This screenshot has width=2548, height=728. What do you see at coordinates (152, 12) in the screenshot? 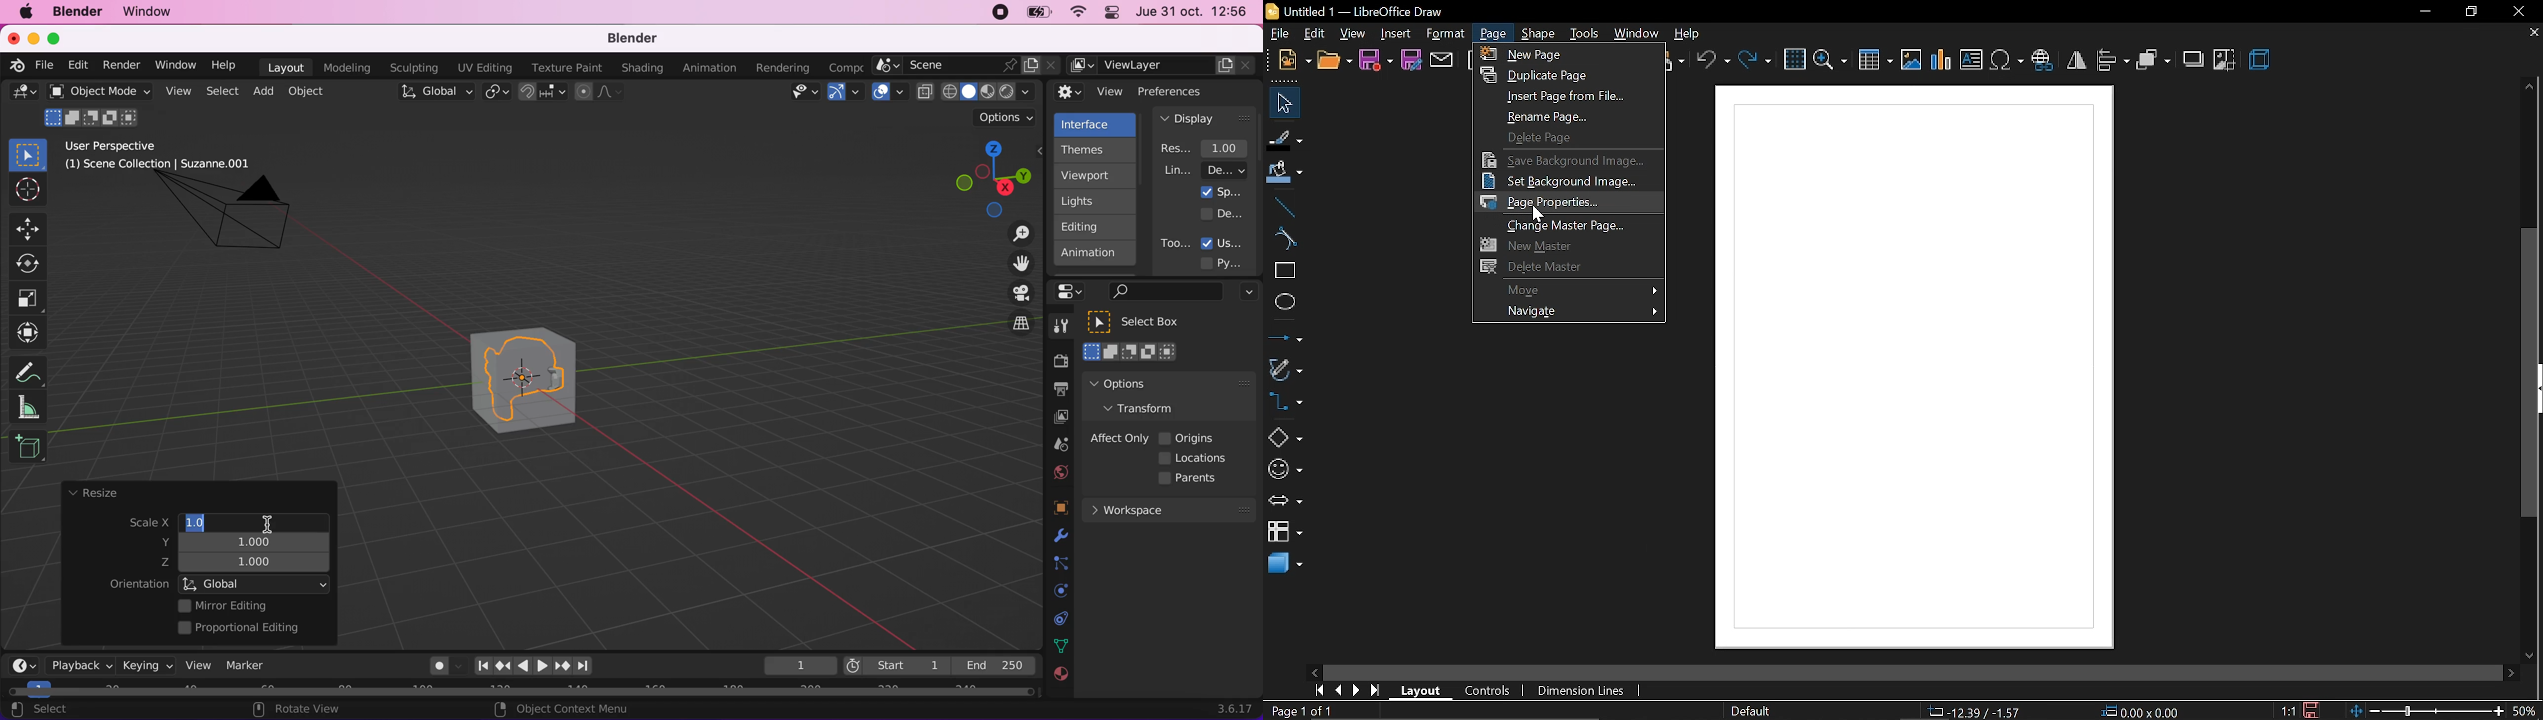
I see `window` at bounding box center [152, 12].